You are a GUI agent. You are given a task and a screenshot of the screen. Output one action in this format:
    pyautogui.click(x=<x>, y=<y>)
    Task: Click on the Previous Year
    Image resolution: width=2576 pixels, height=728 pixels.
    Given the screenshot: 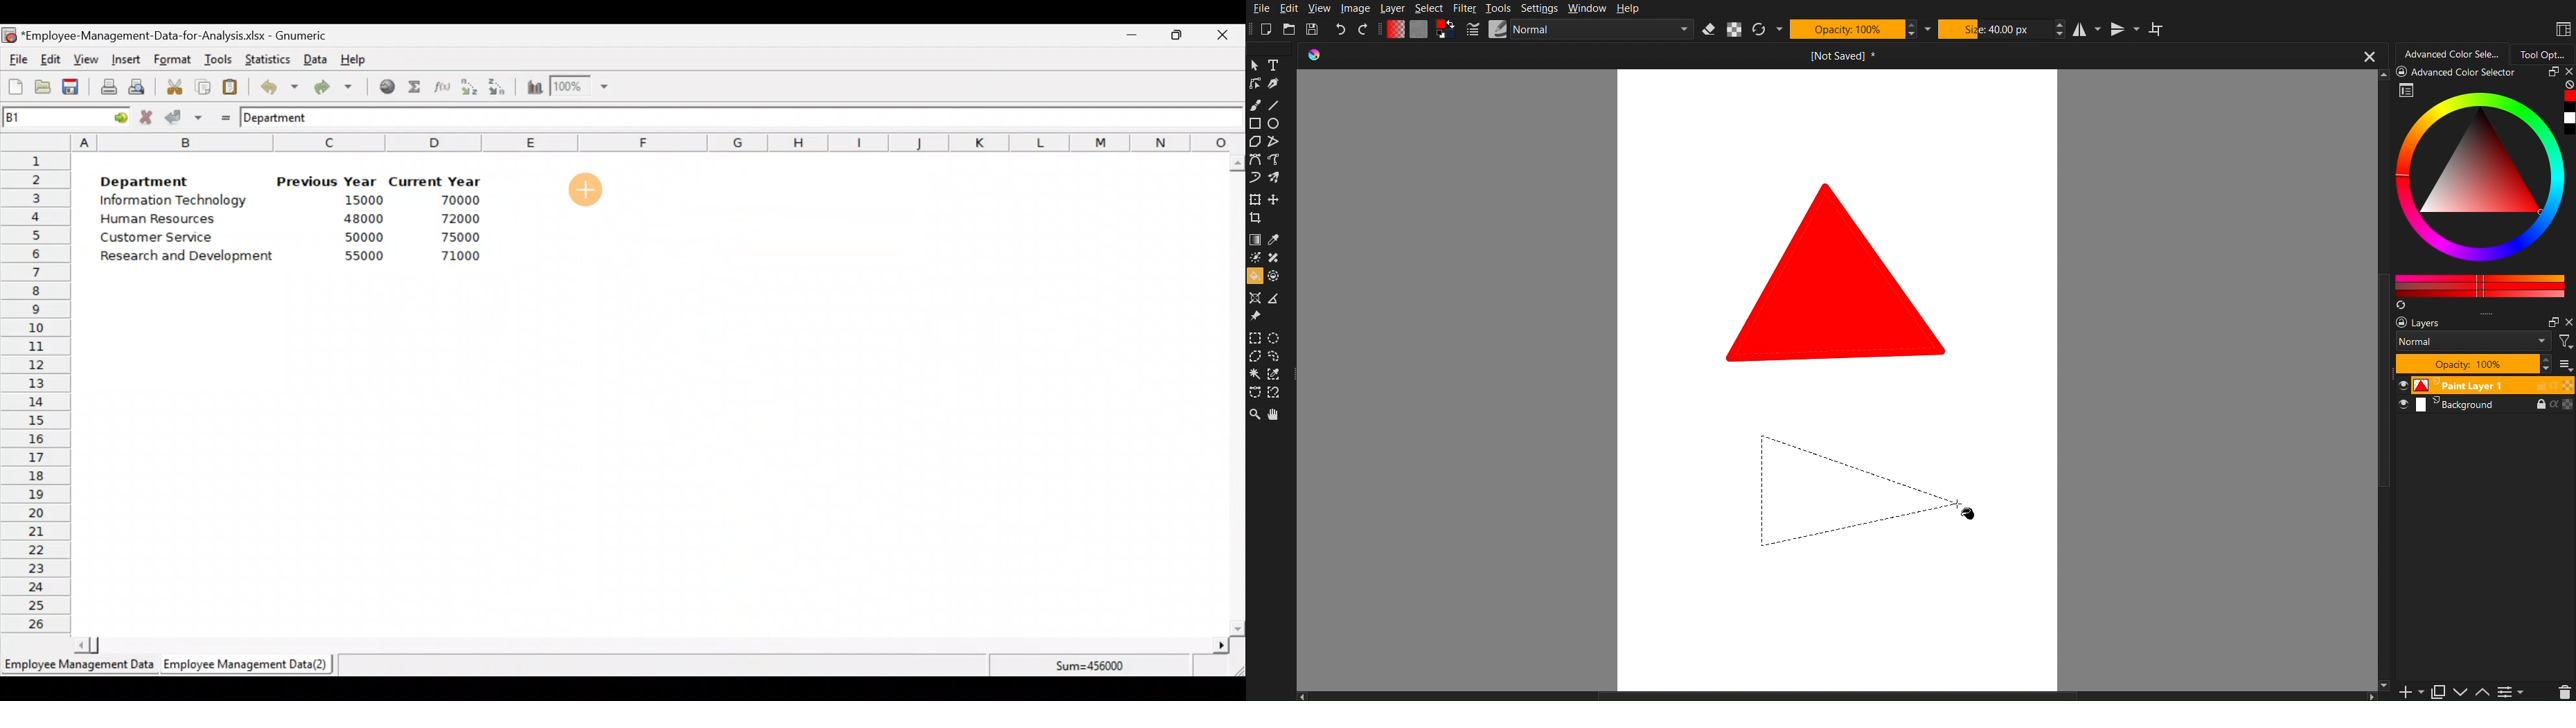 What is the action you would take?
    pyautogui.click(x=327, y=182)
    